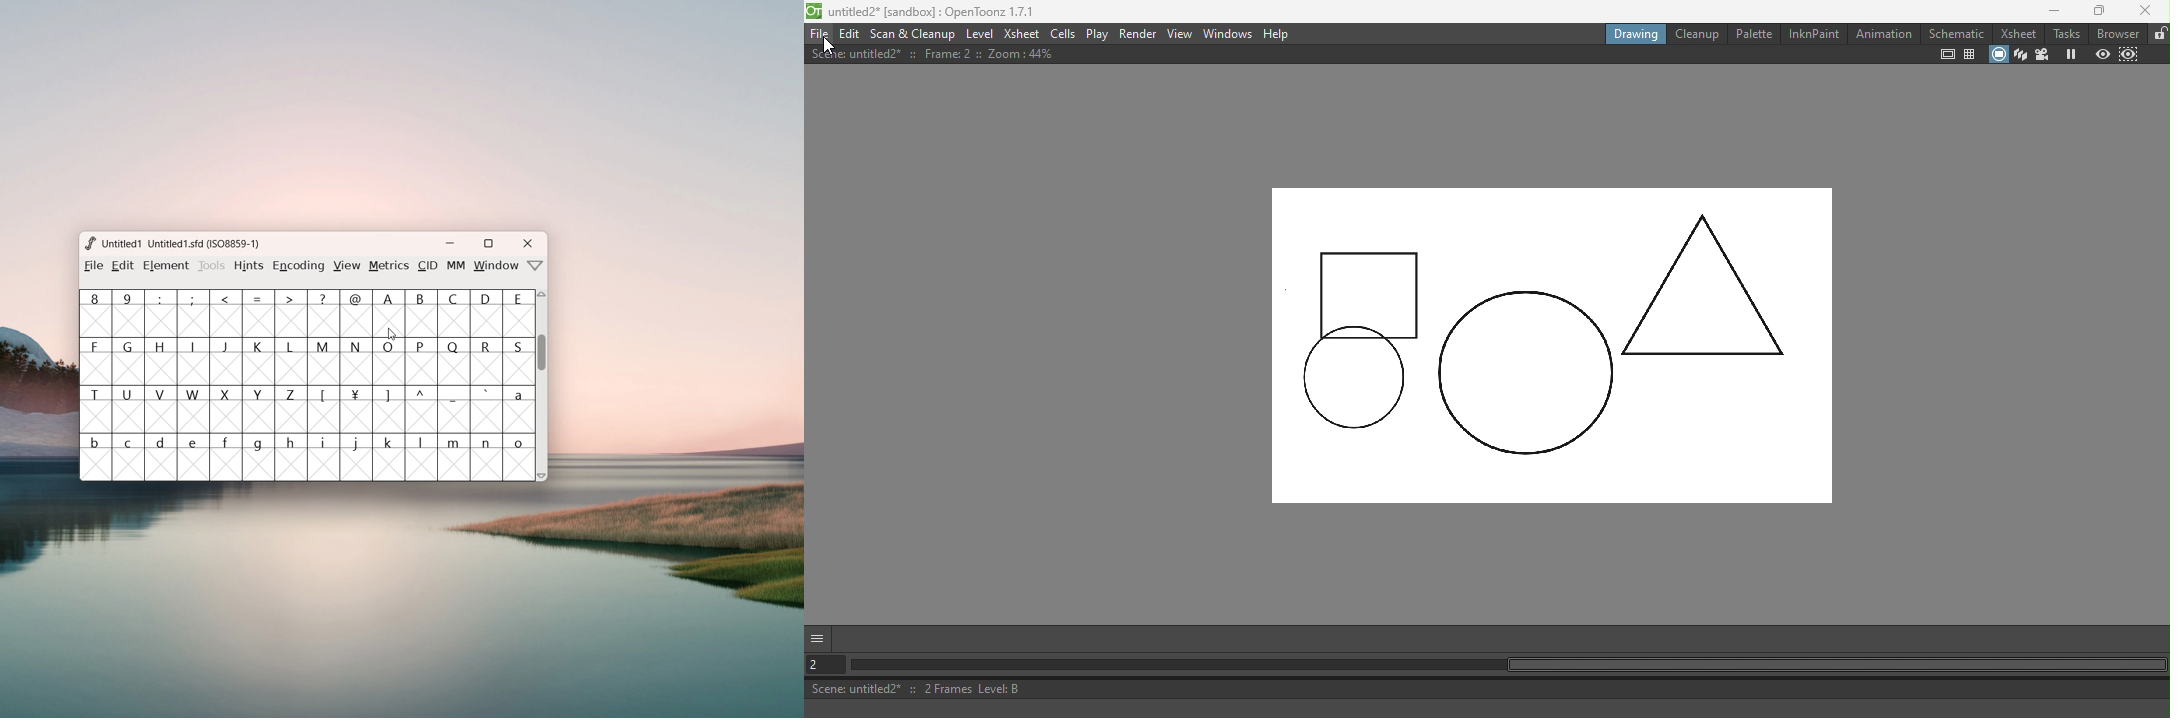  I want to click on c, so click(128, 457).